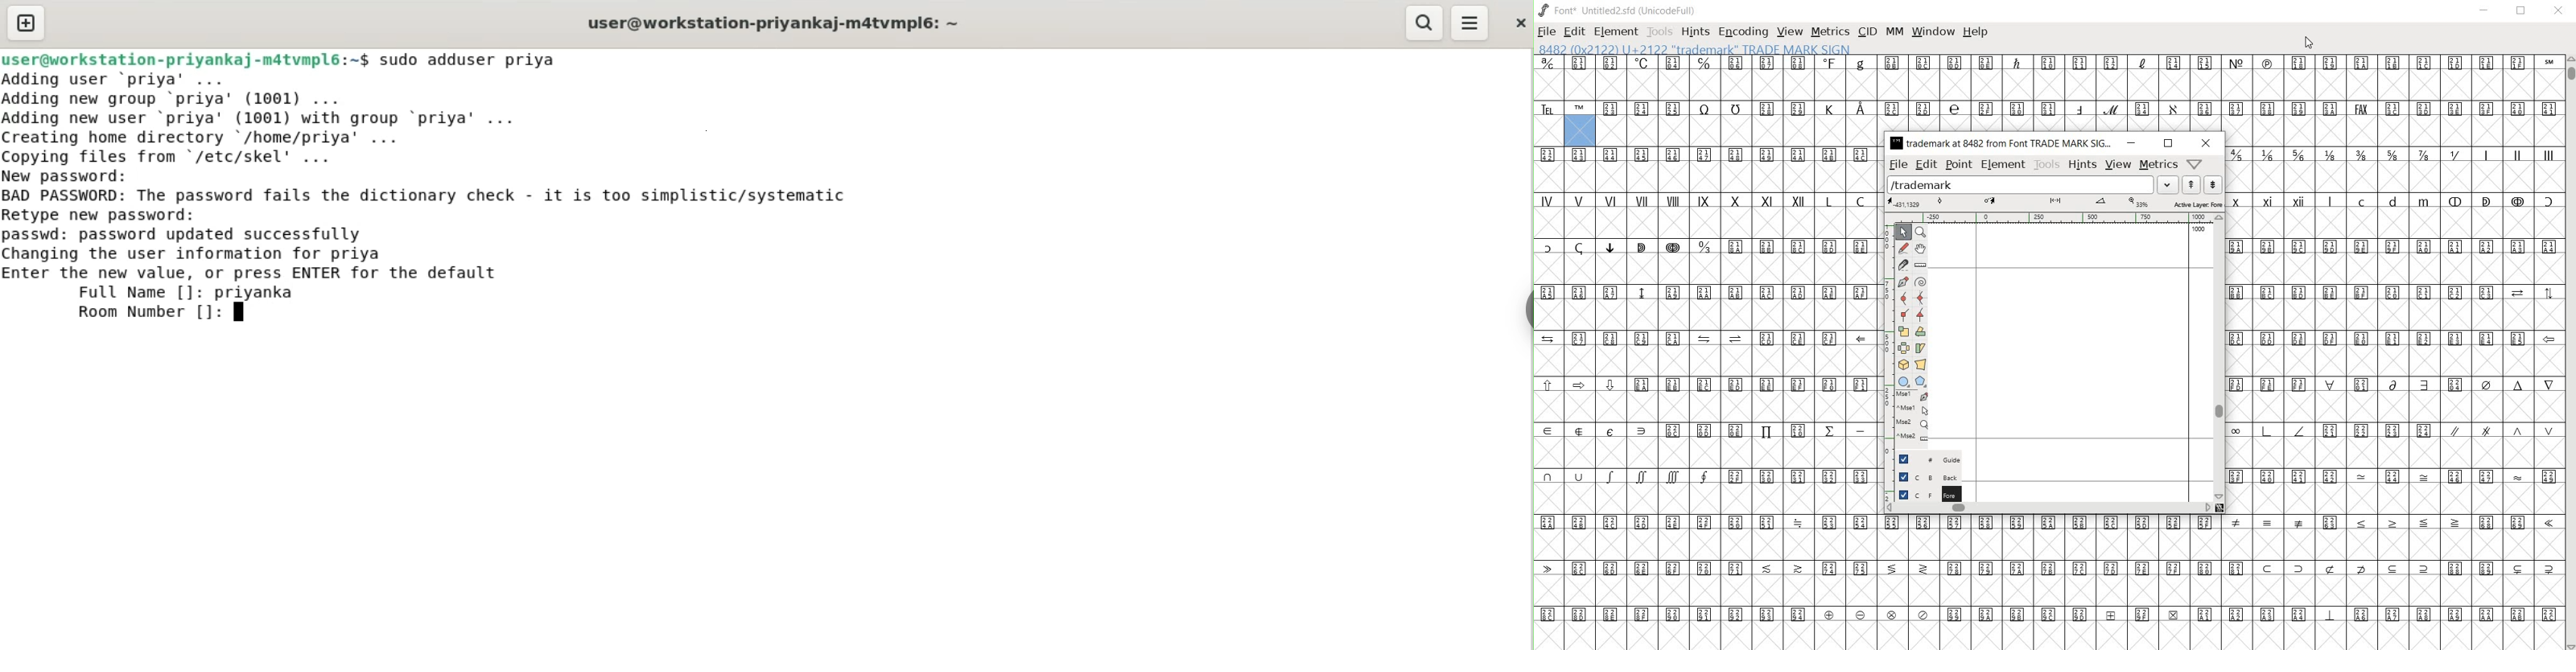  I want to click on CID, so click(1867, 34).